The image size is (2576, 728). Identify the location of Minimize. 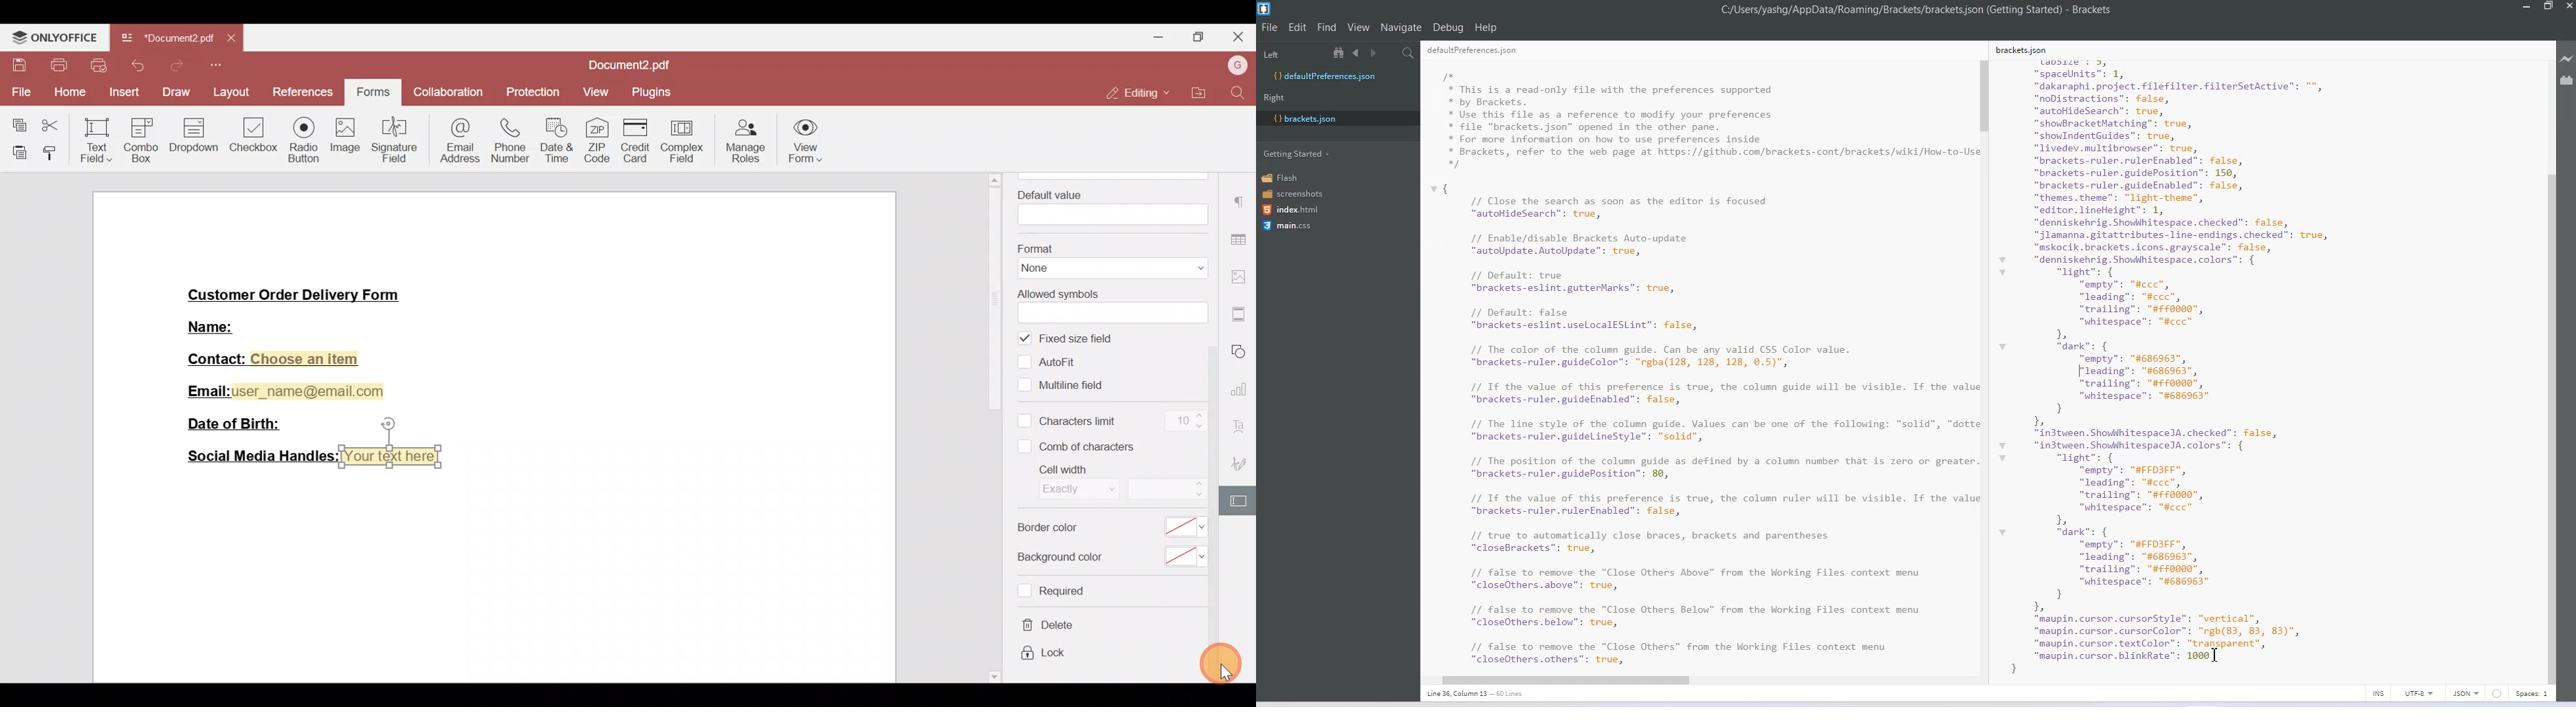
(2528, 7).